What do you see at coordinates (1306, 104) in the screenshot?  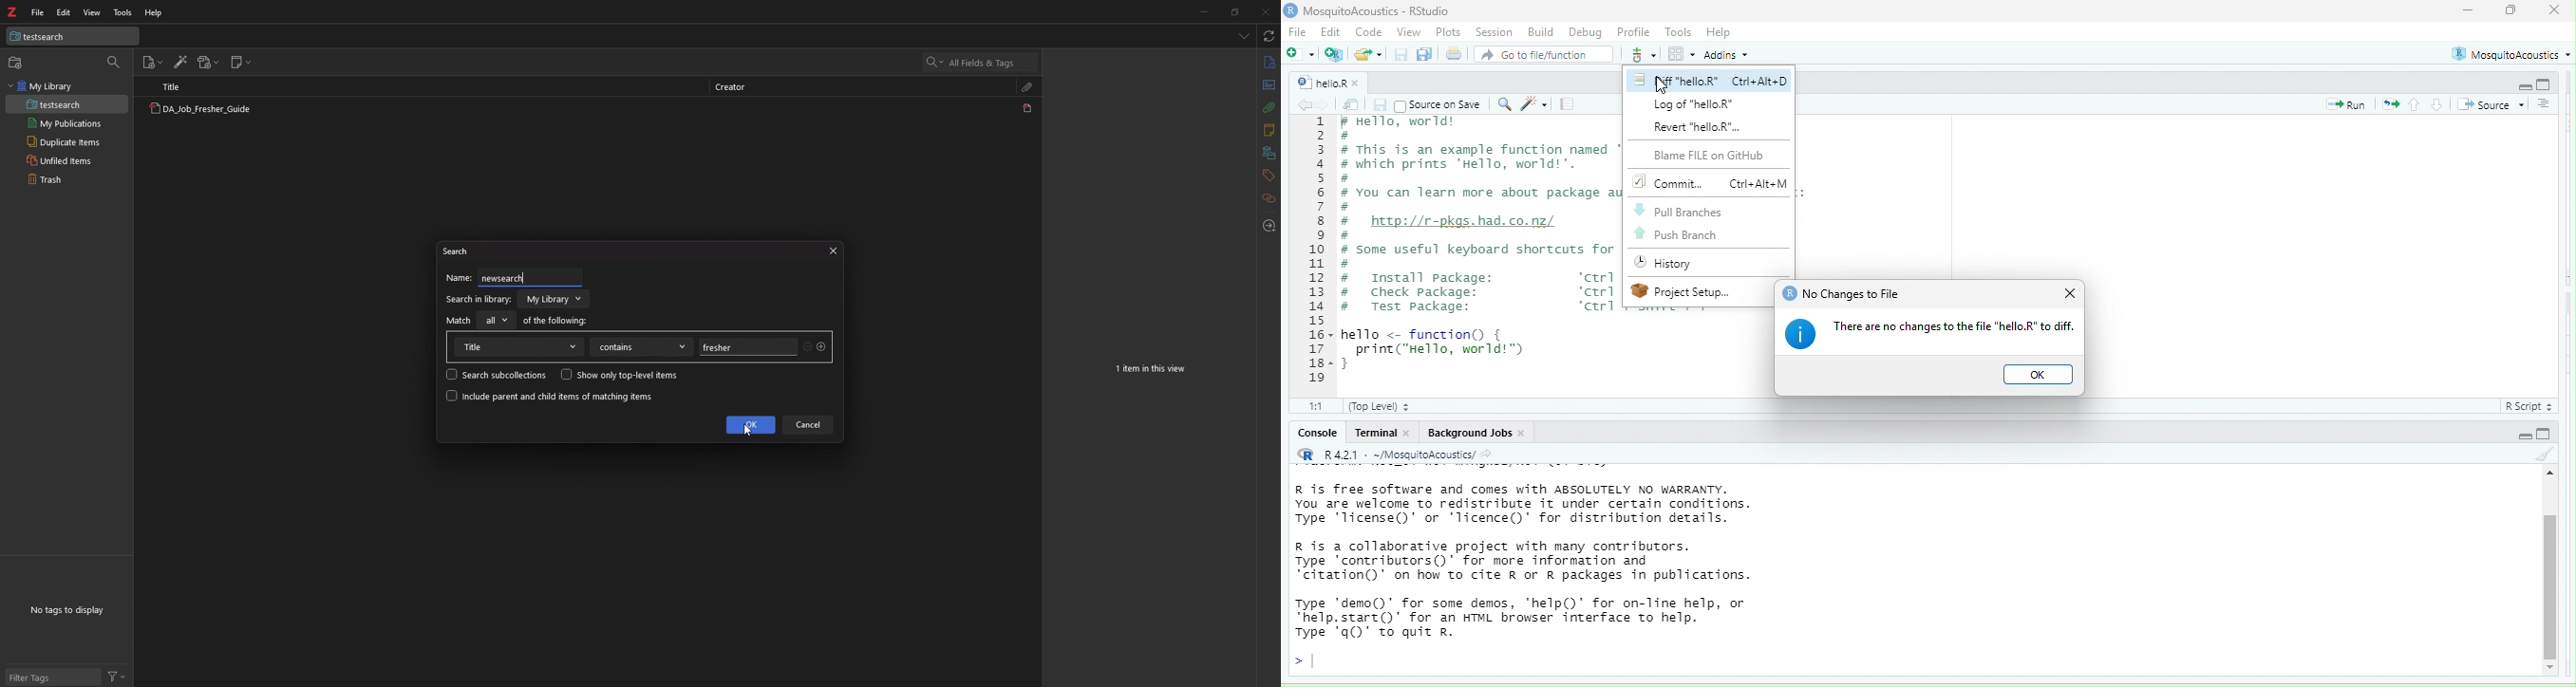 I see `go back to the previous source location` at bounding box center [1306, 104].